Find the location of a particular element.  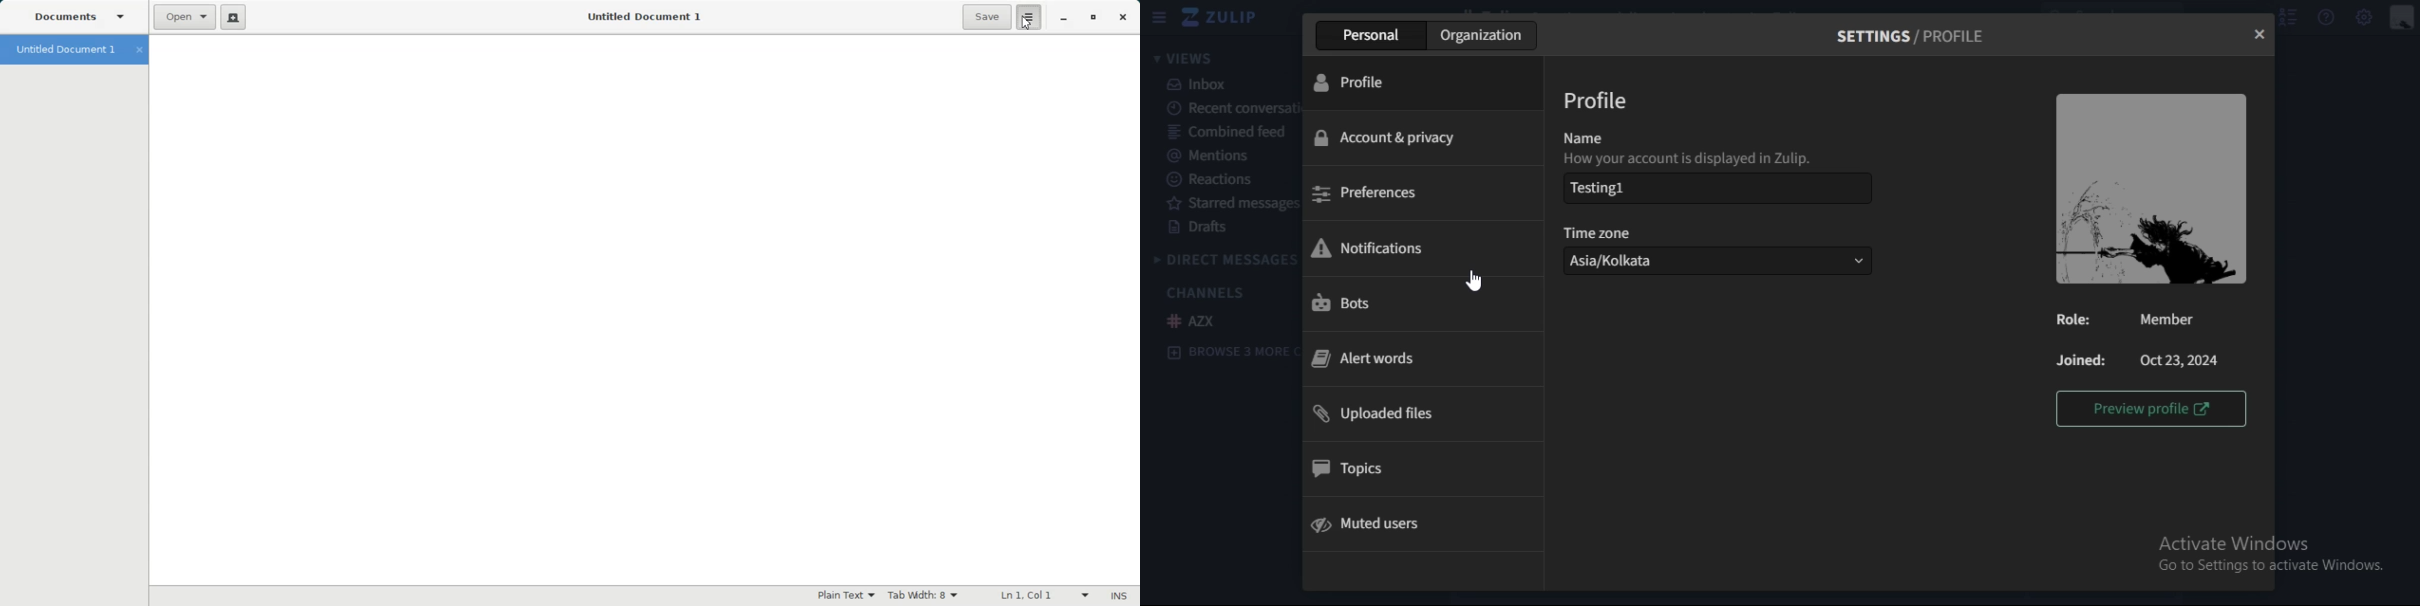

Close is located at coordinates (139, 50).